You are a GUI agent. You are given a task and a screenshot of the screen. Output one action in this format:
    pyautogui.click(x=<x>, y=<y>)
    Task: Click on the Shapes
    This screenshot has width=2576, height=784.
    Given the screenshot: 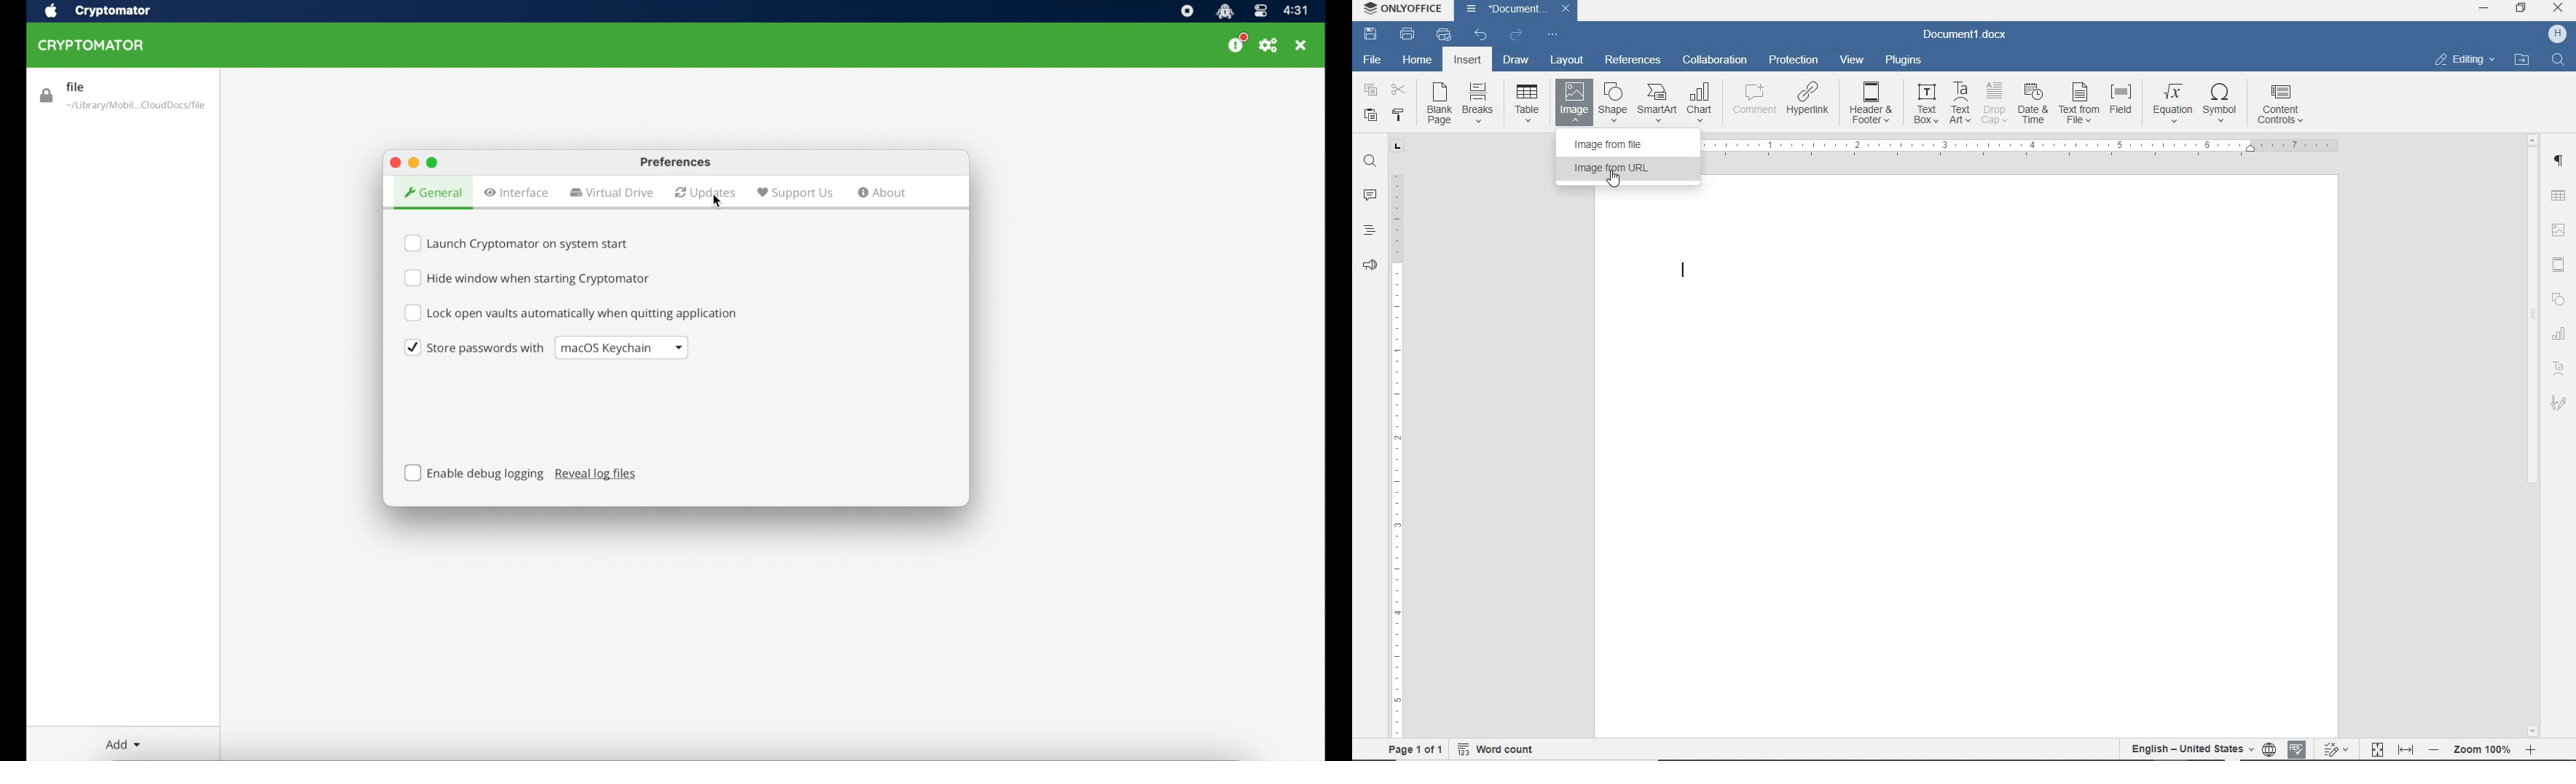 What is the action you would take?
    pyautogui.click(x=2561, y=295)
    